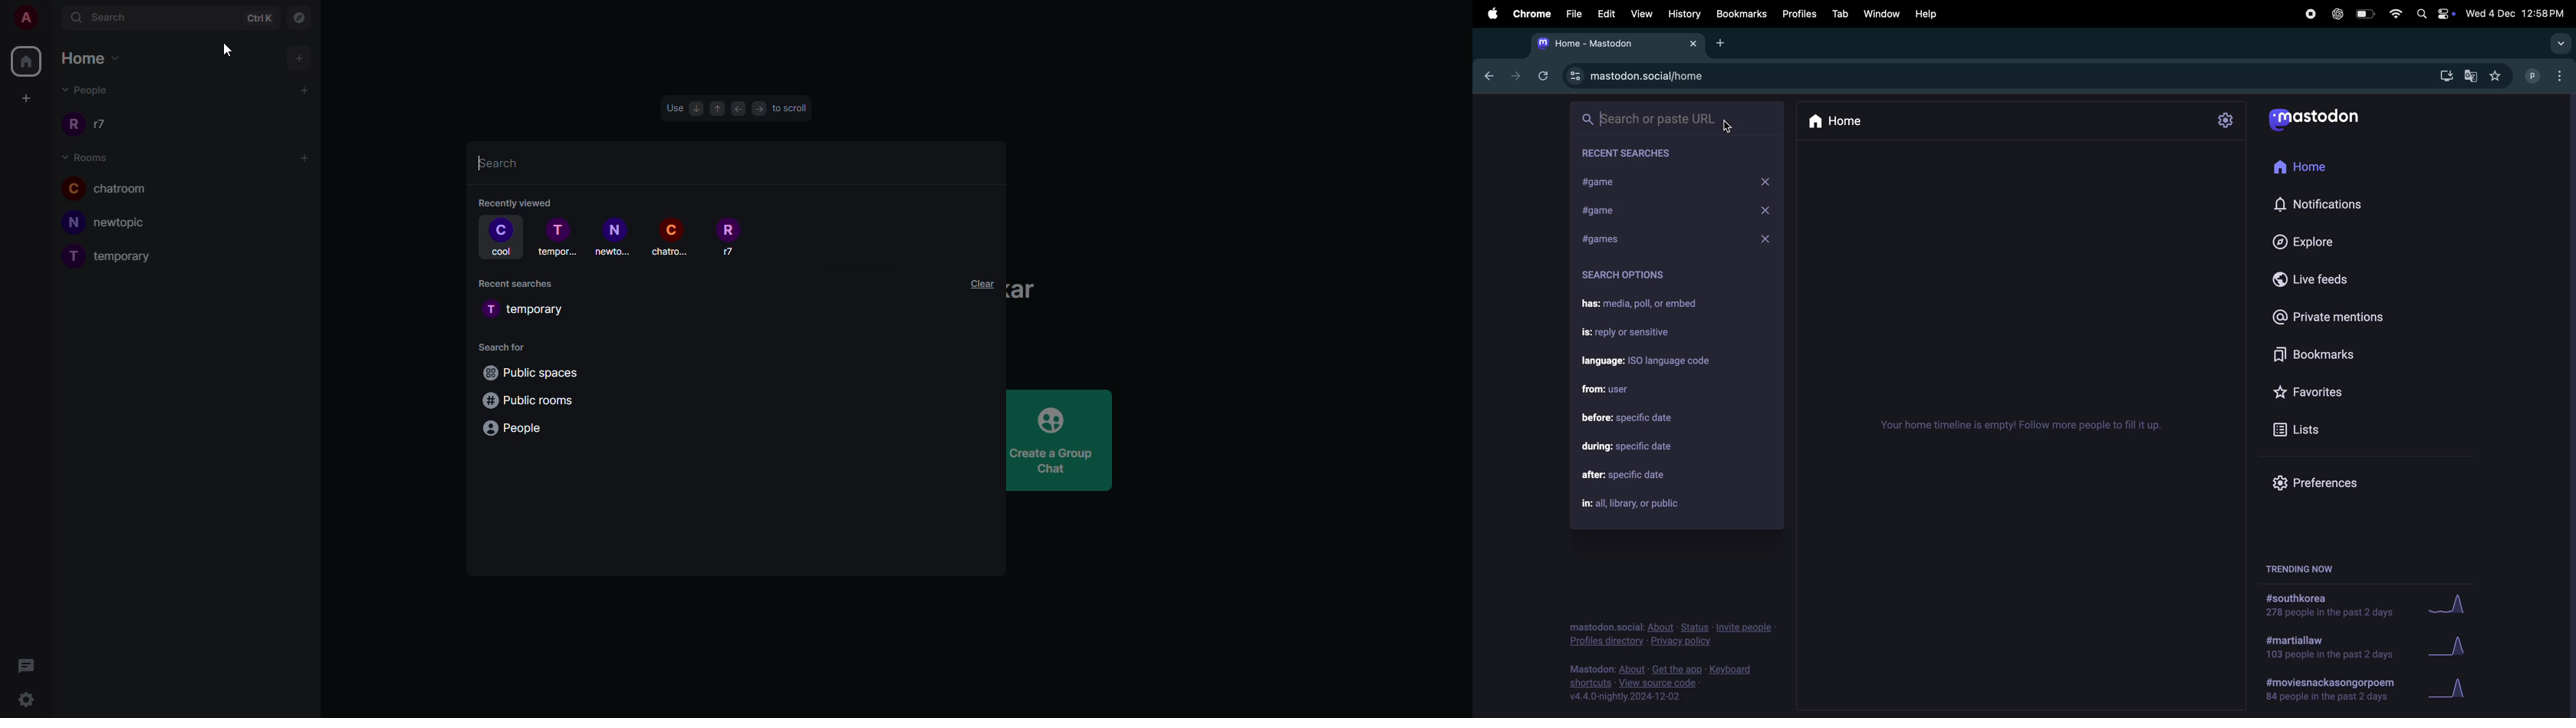  I want to click on up, so click(715, 107).